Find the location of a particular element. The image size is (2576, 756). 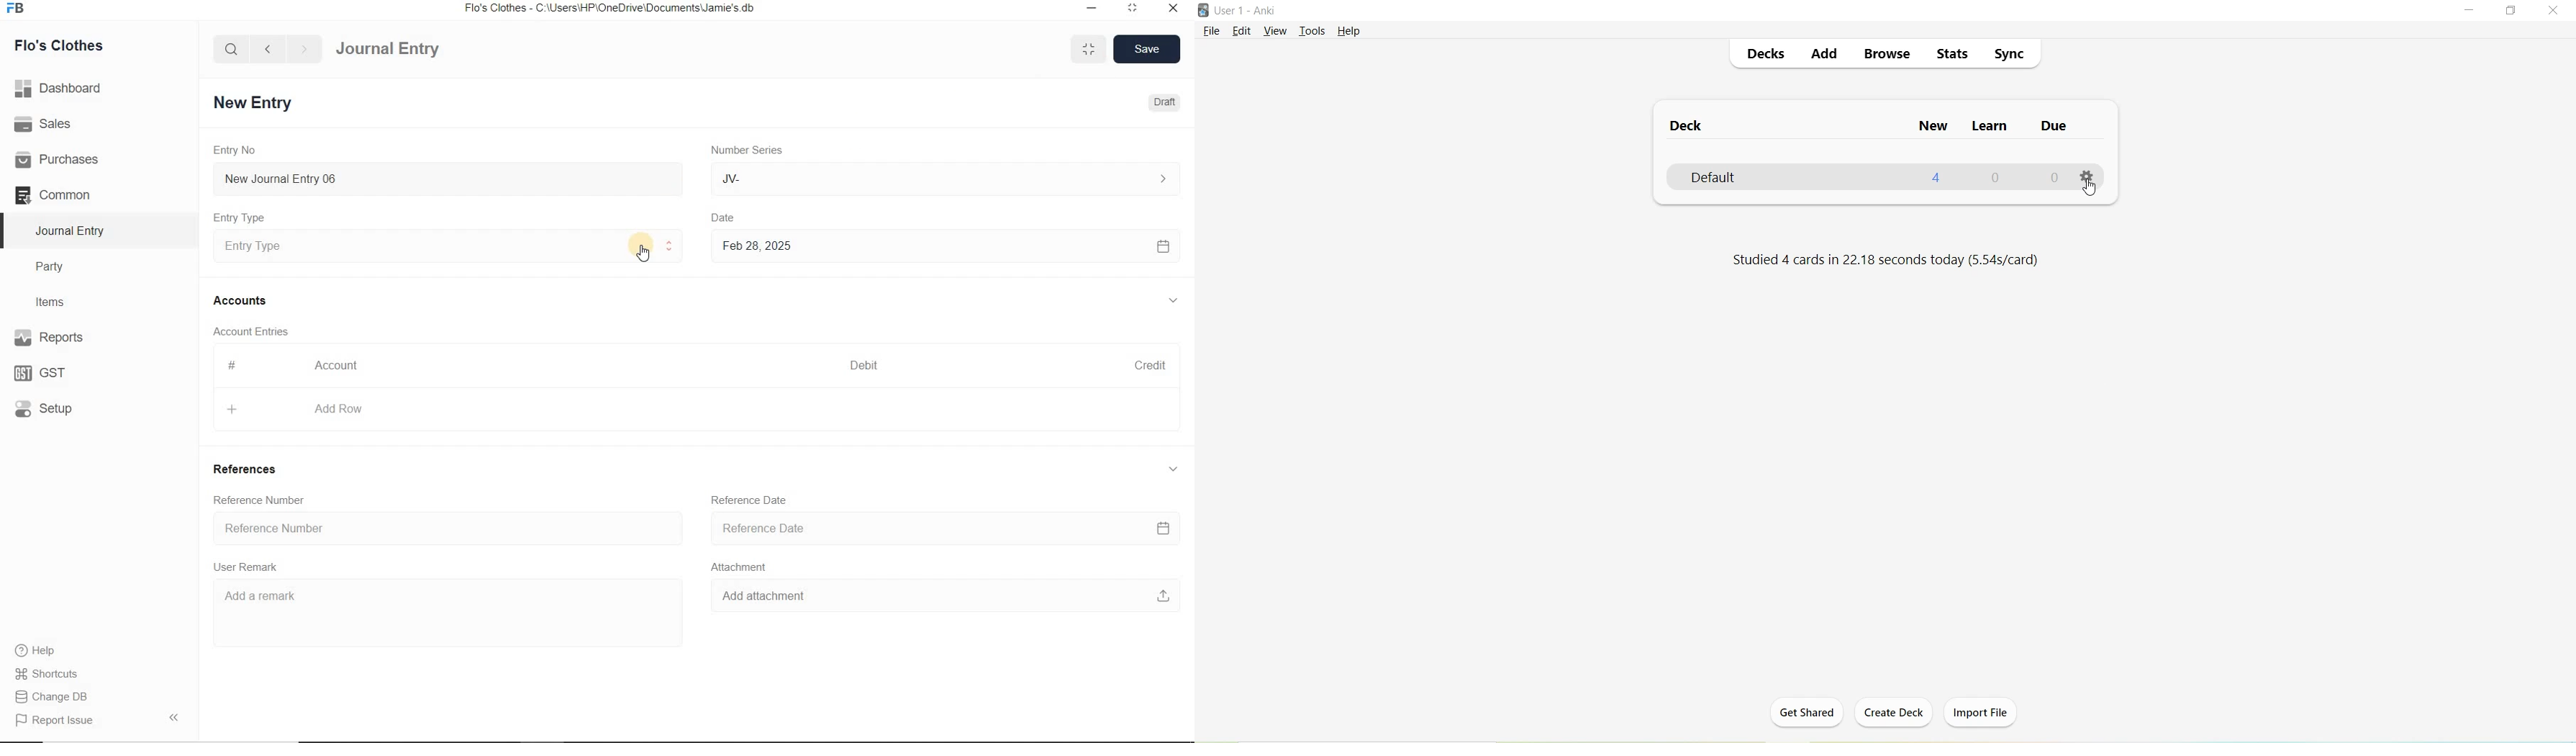

Entry No is located at coordinates (237, 150).